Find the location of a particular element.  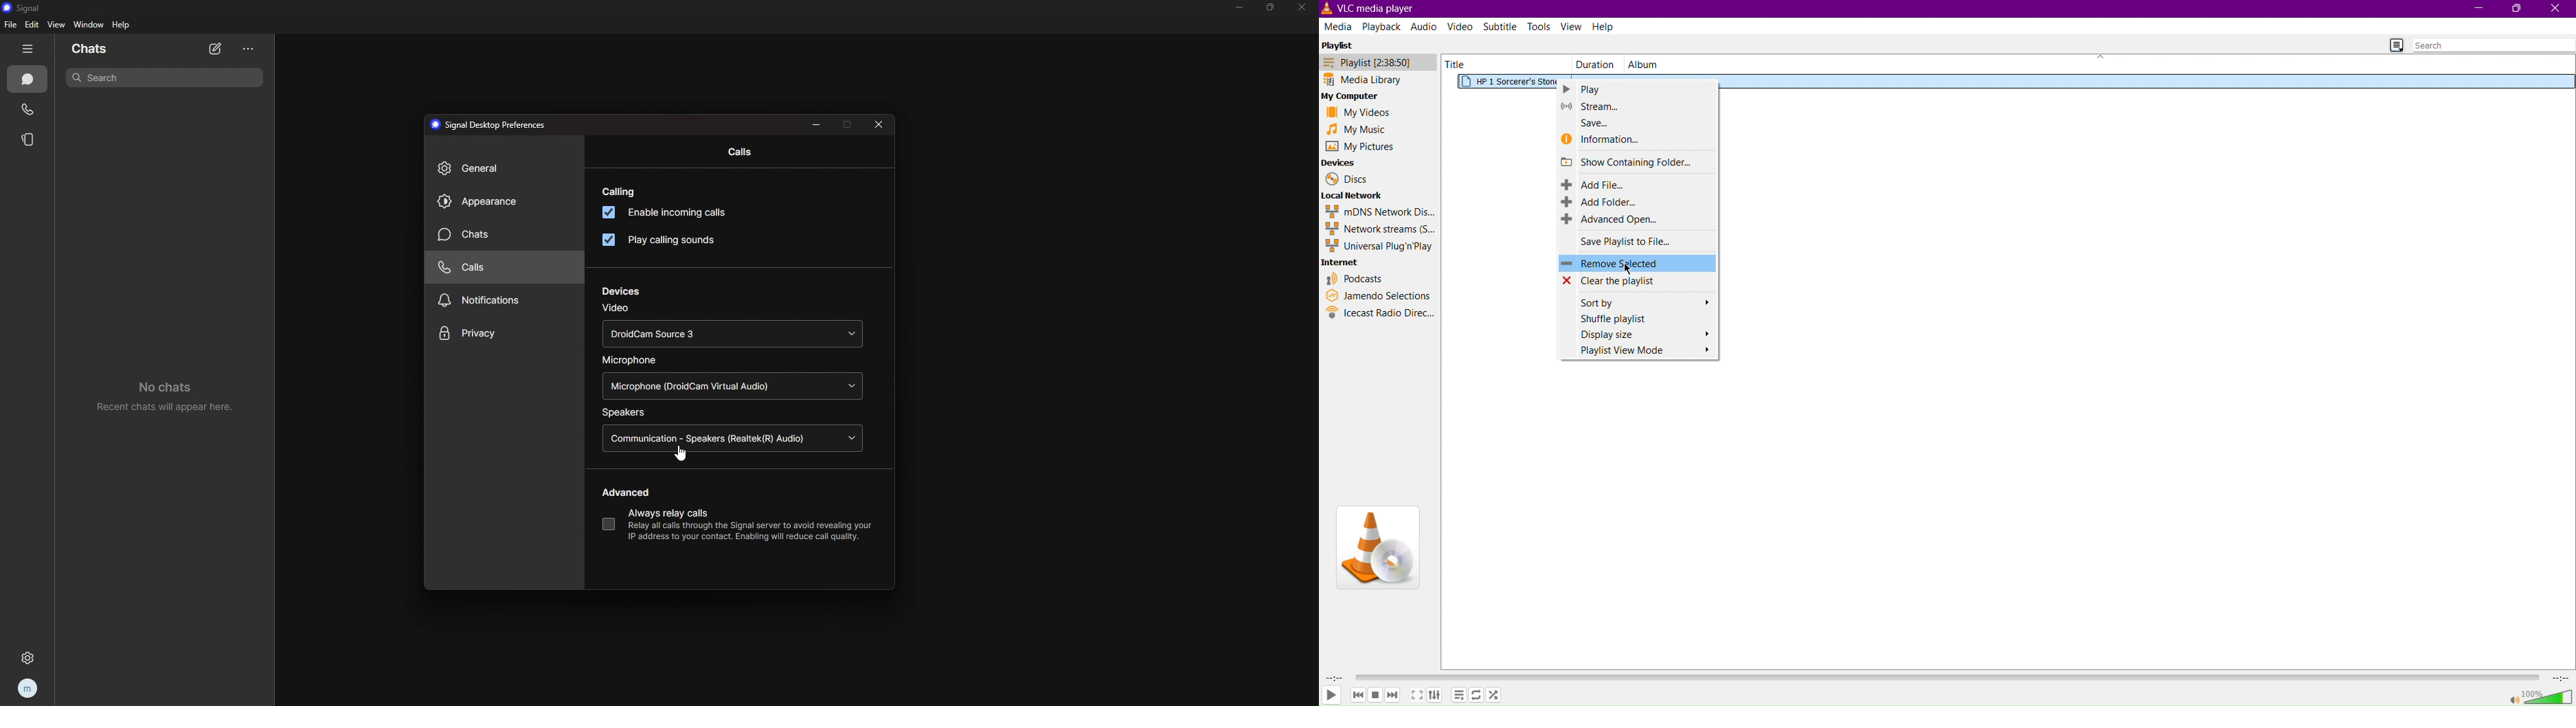

Internet  is located at coordinates (1342, 263).